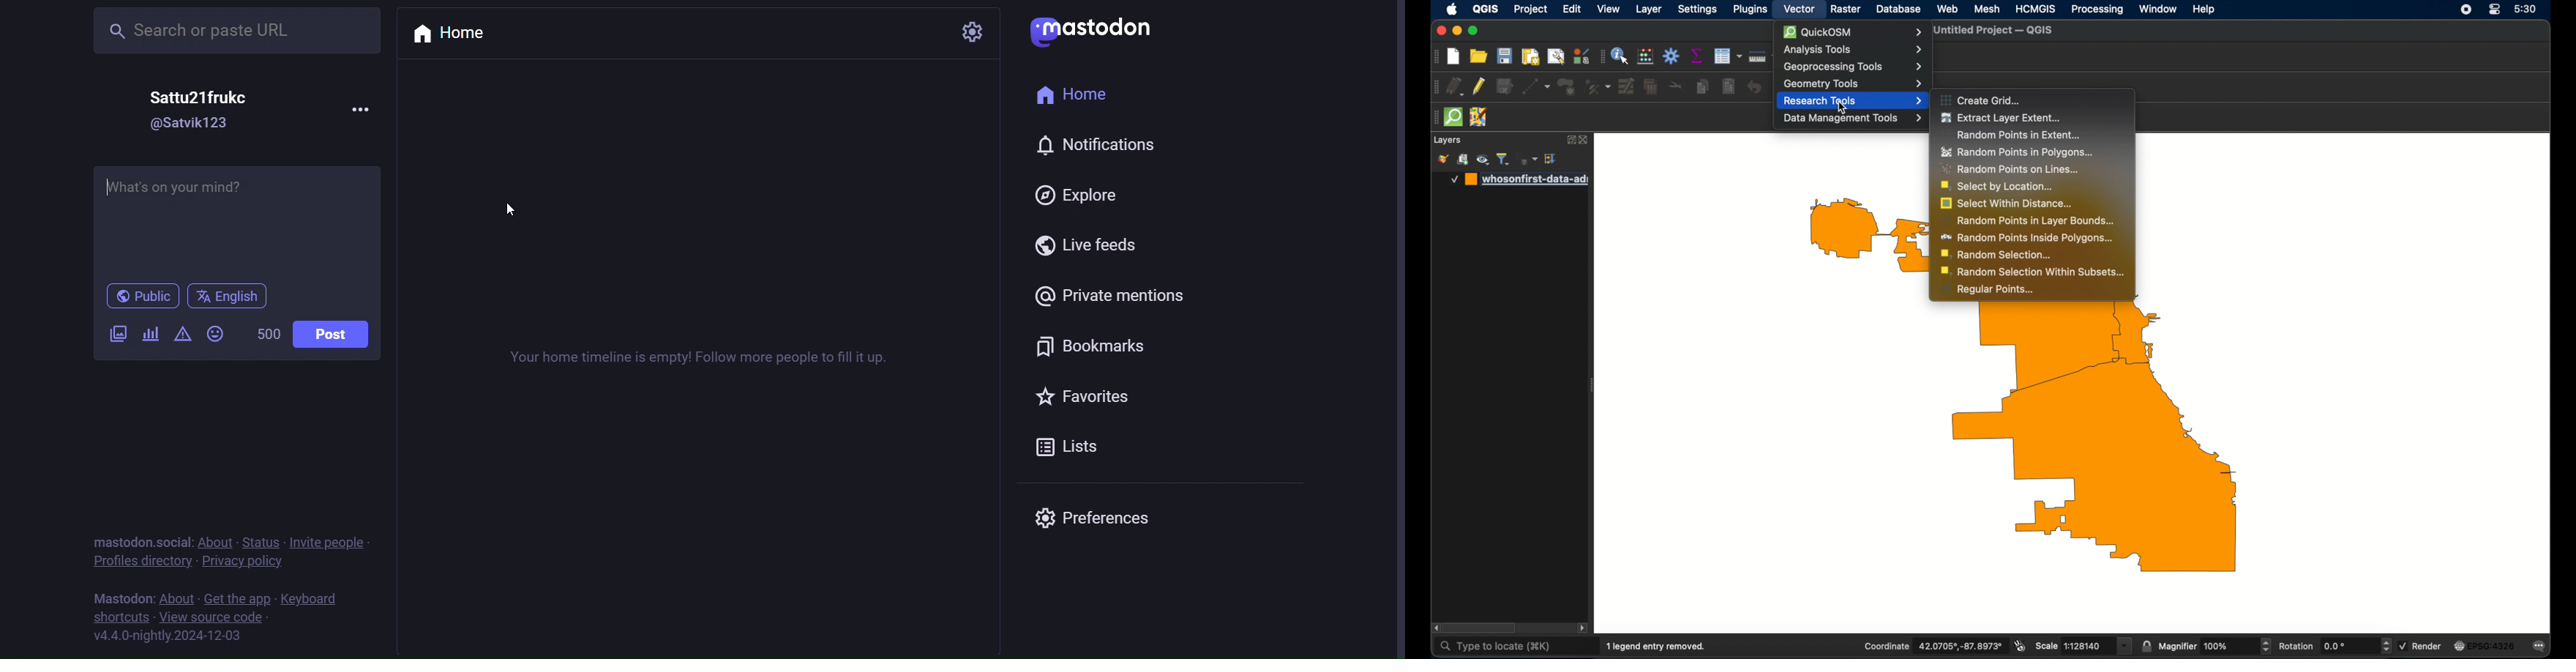 The height and width of the screenshot is (672, 2576). I want to click on toggle editing, so click(1479, 87).